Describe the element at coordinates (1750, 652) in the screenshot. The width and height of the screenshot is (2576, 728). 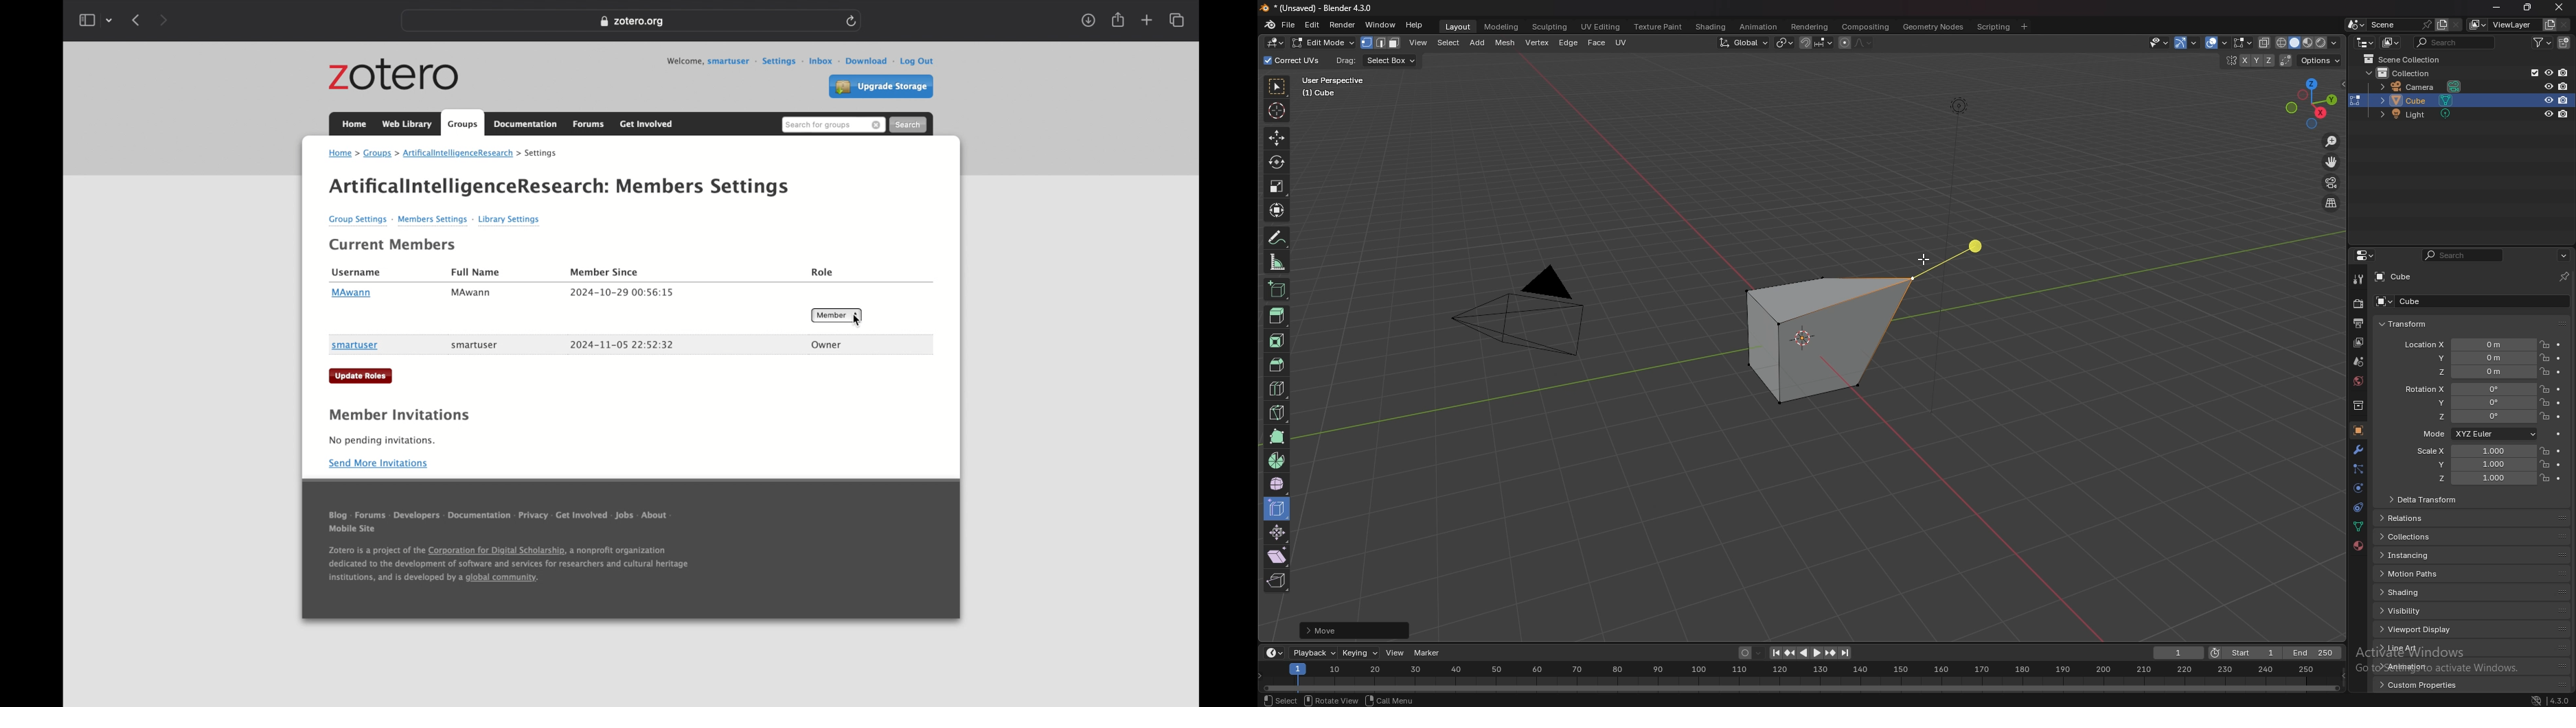
I see `auto keying` at that location.